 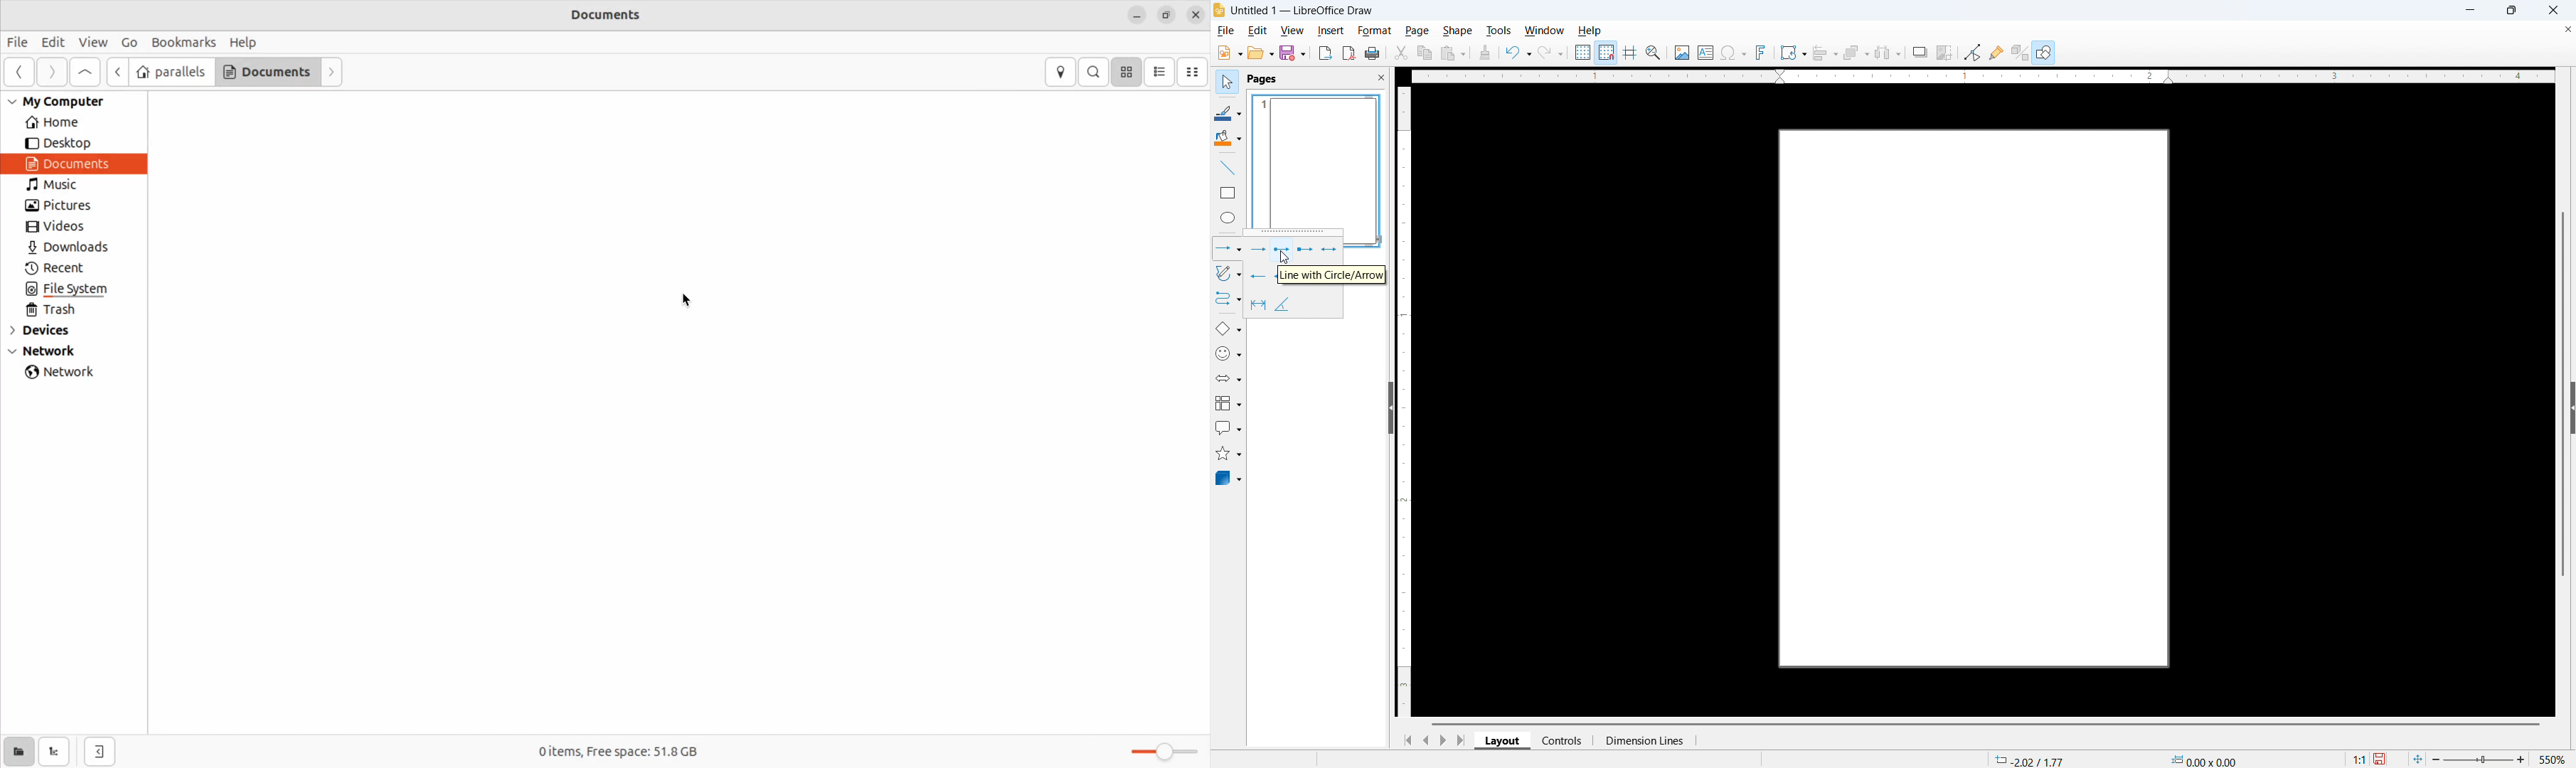 What do you see at coordinates (1550, 53) in the screenshot?
I see `Redo ` at bounding box center [1550, 53].